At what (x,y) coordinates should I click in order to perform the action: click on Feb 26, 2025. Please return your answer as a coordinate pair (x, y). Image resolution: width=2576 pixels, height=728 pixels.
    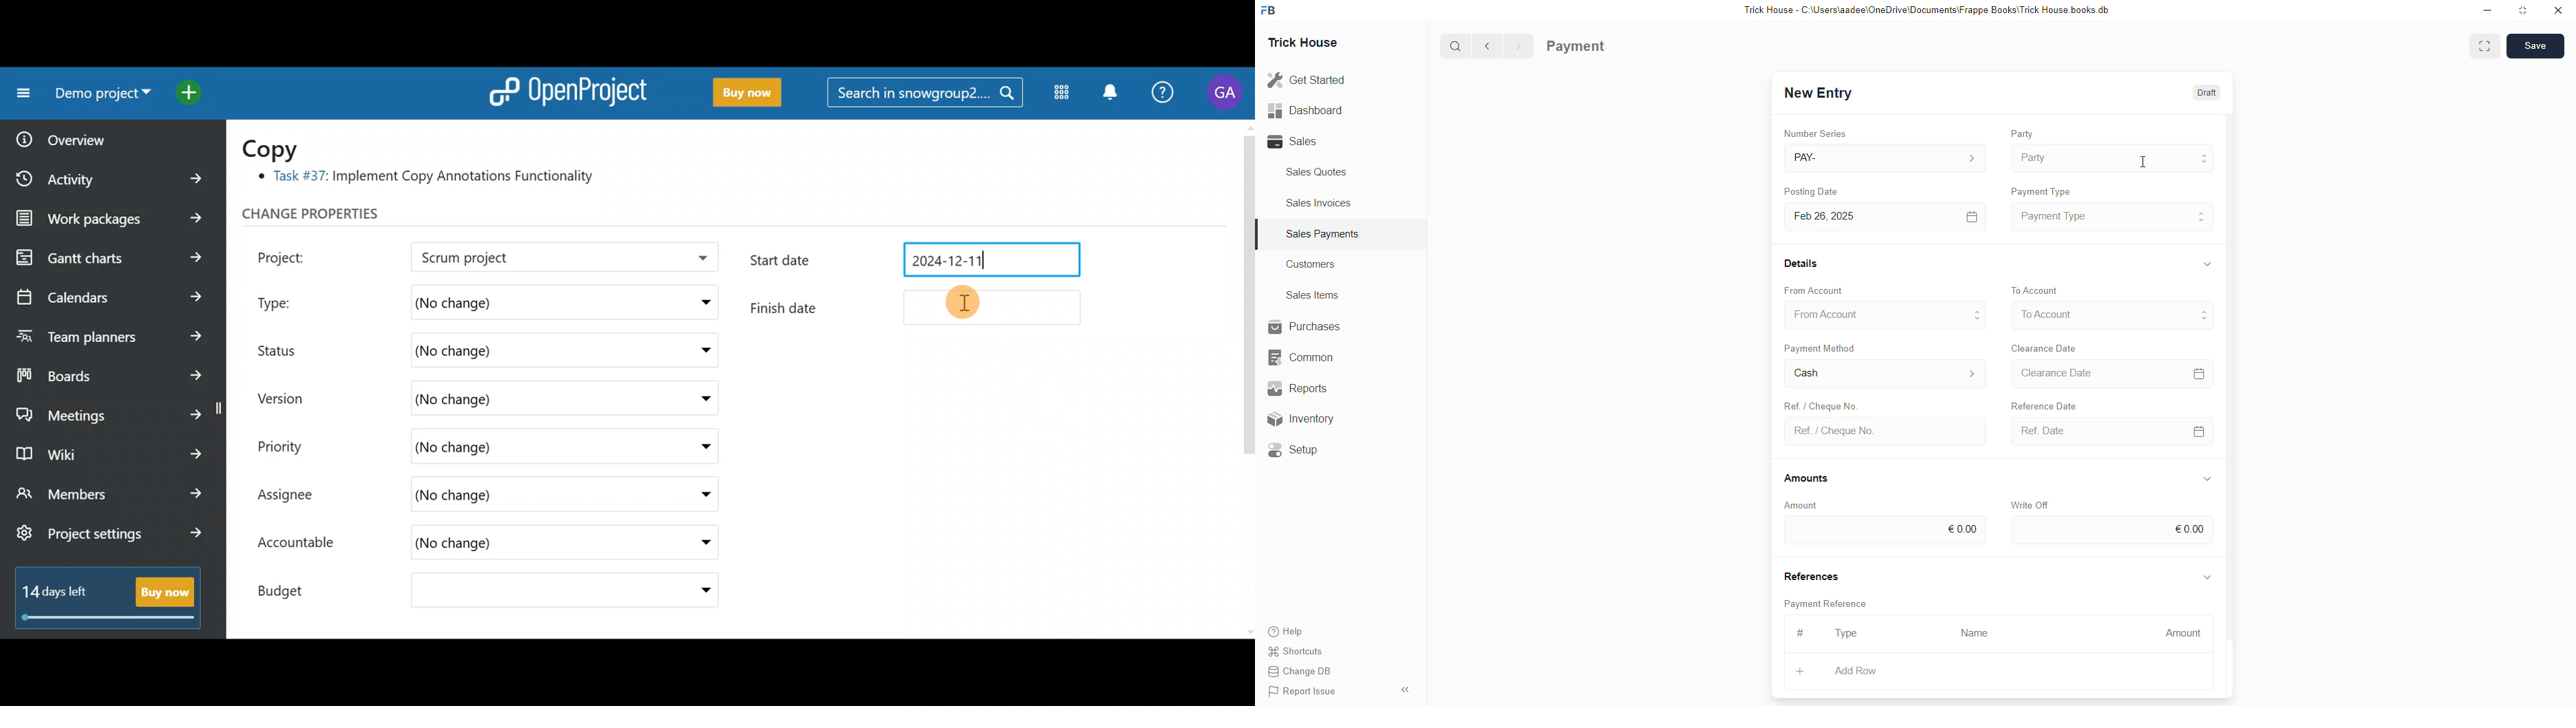
    Looking at the image, I should click on (1889, 217).